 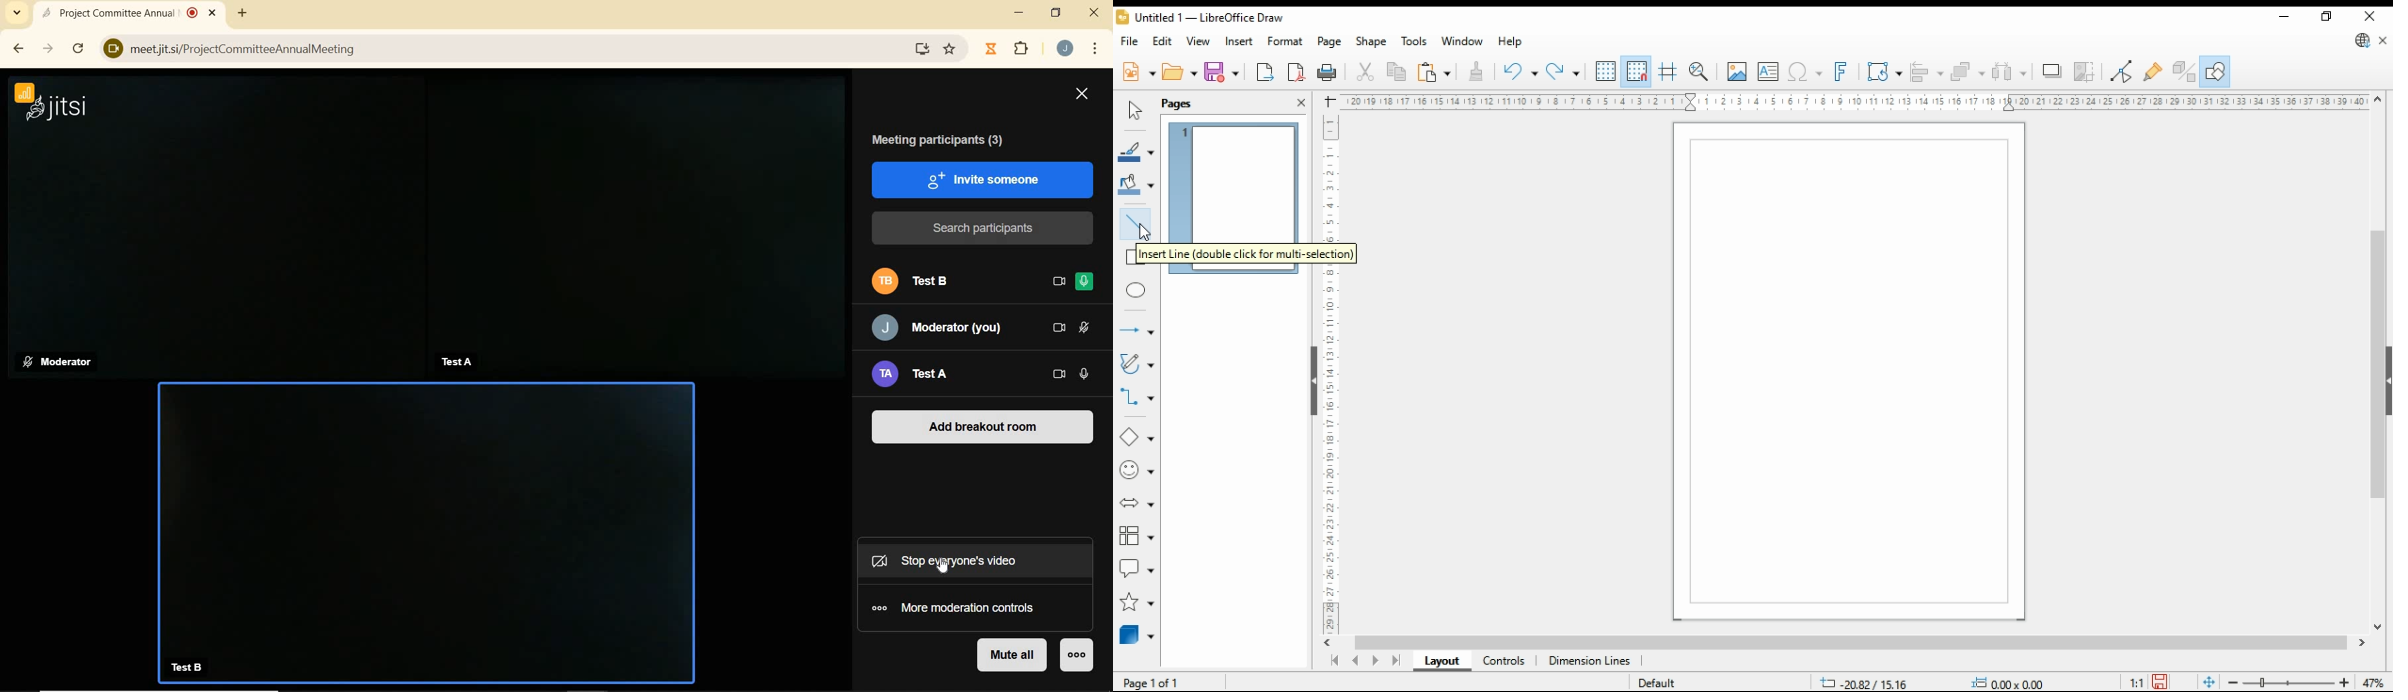 I want to click on window, so click(x=1463, y=43).